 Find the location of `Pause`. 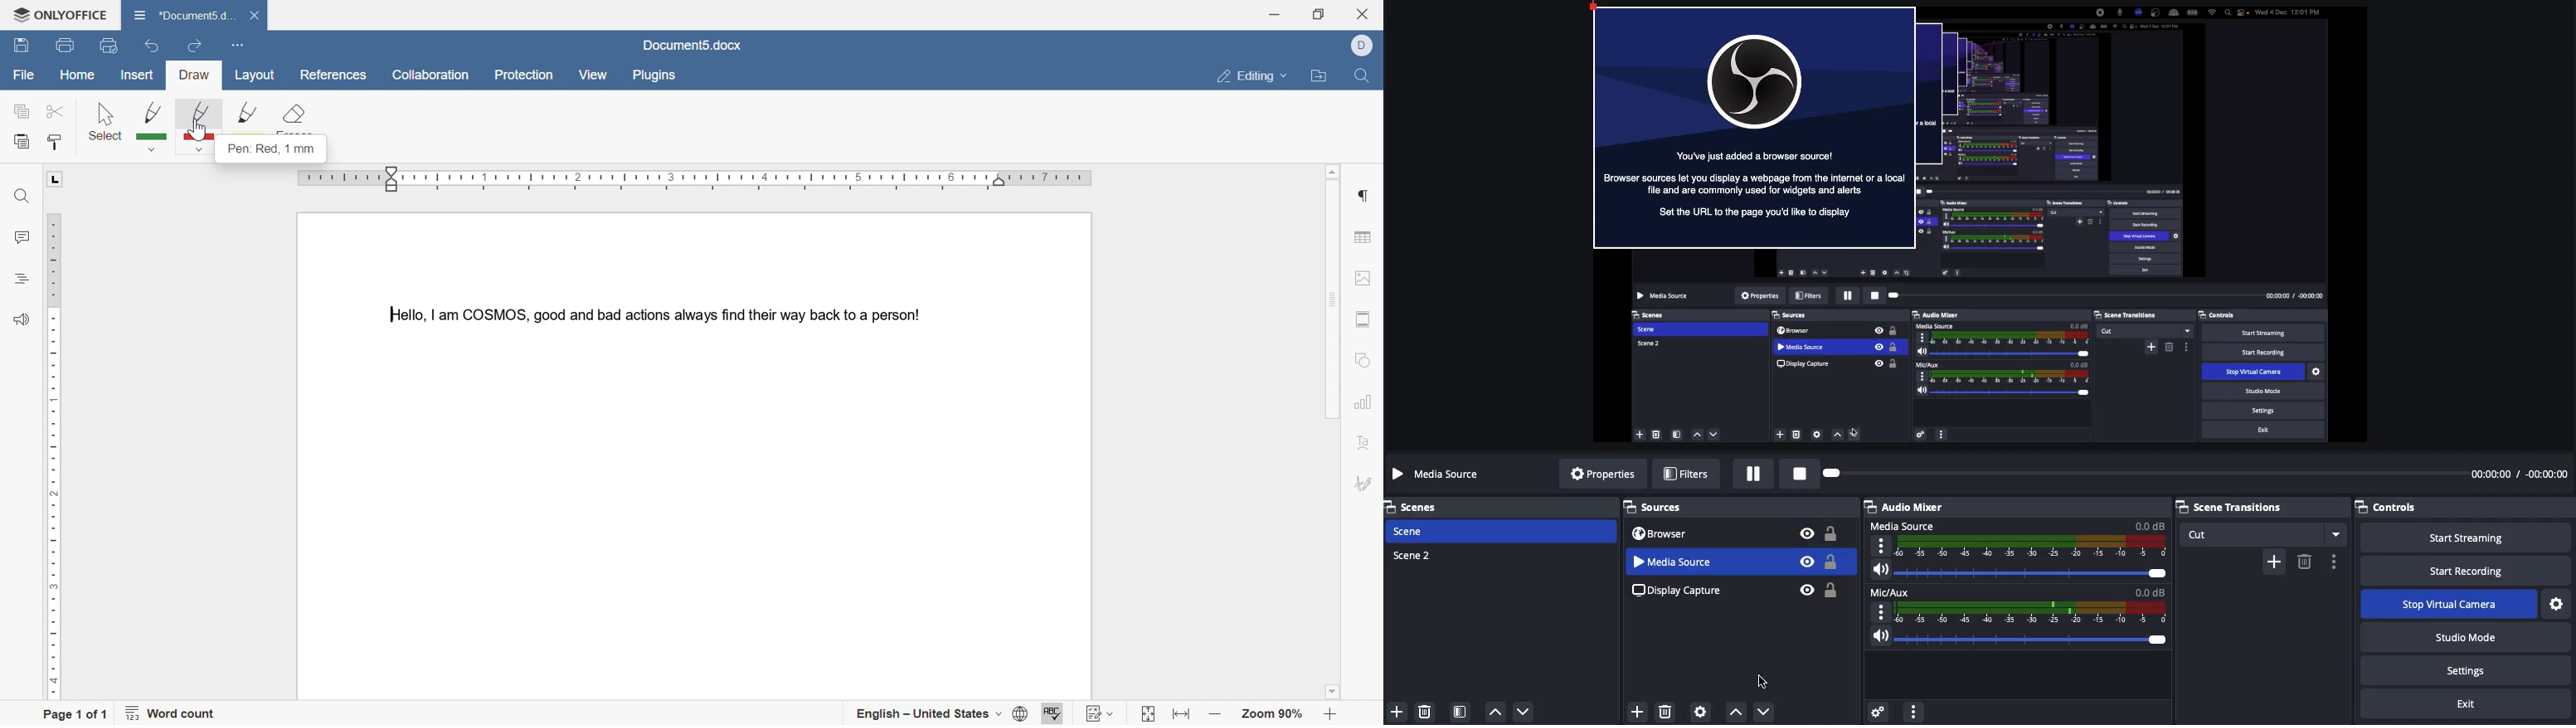

Pause is located at coordinates (1755, 474).